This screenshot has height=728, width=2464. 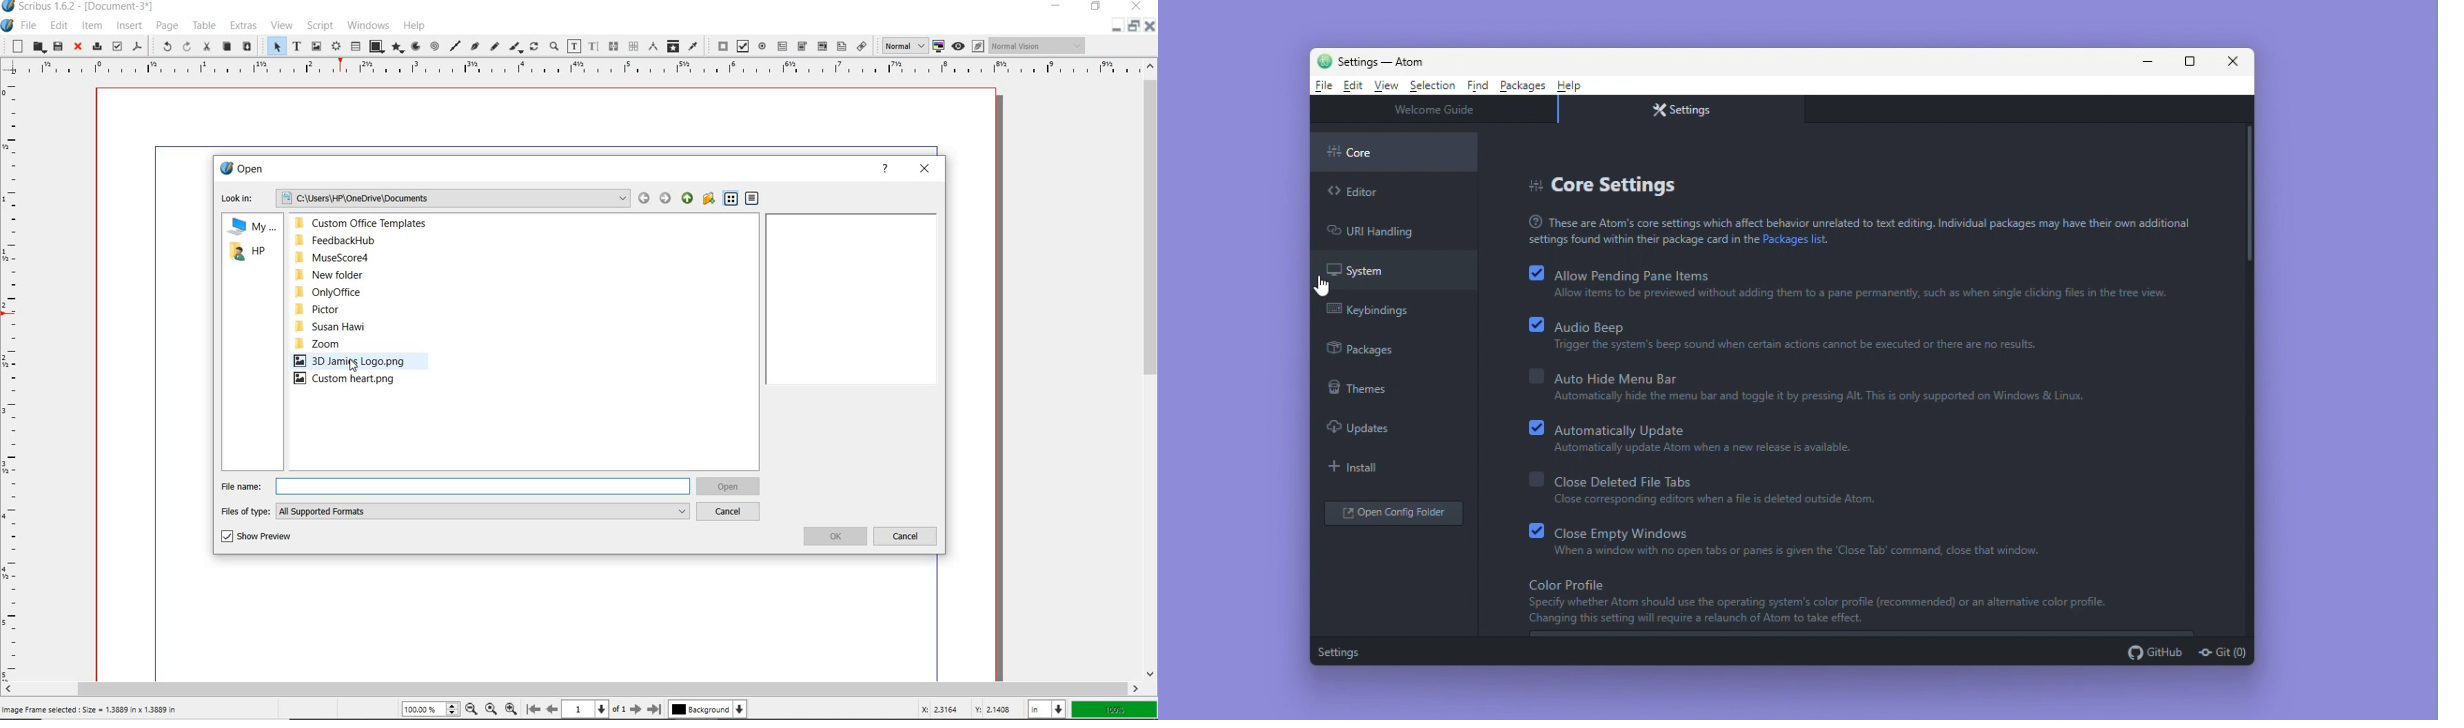 What do you see at coordinates (850, 299) in the screenshot?
I see `PREVIEW` at bounding box center [850, 299].